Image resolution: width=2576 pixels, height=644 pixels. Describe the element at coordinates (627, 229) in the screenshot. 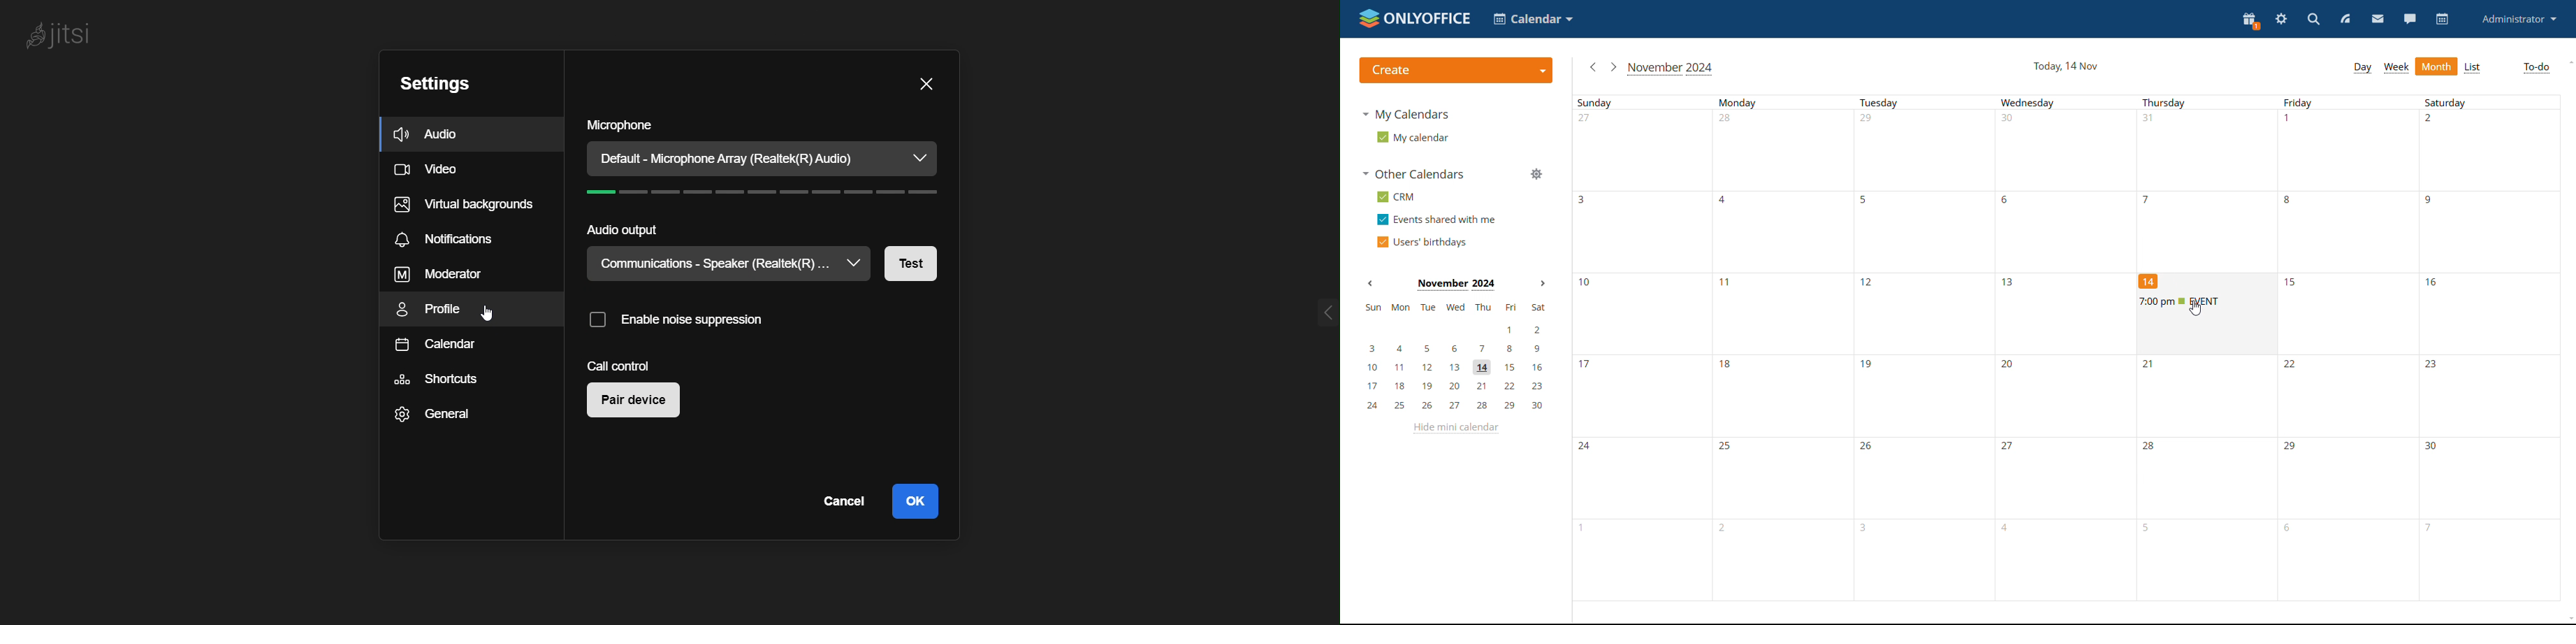

I see `audio output` at that location.